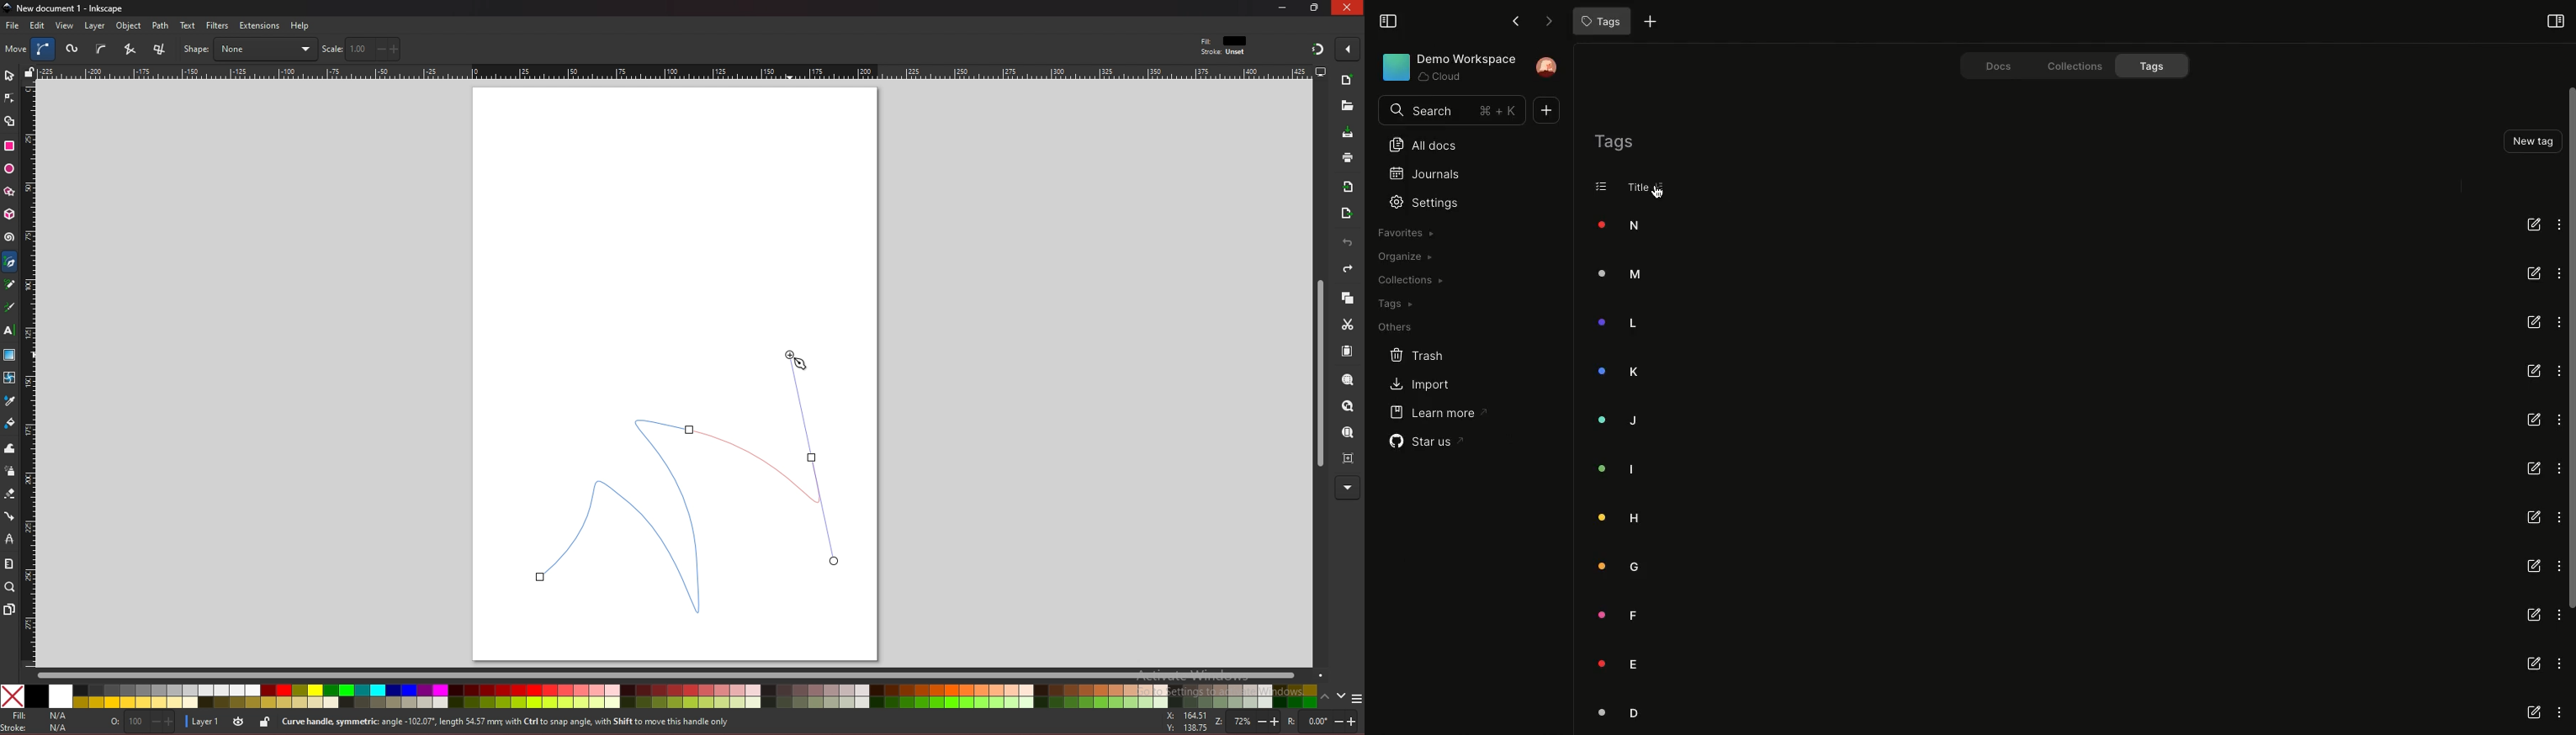  Describe the element at coordinates (1348, 243) in the screenshot. I see `undo` at that location.